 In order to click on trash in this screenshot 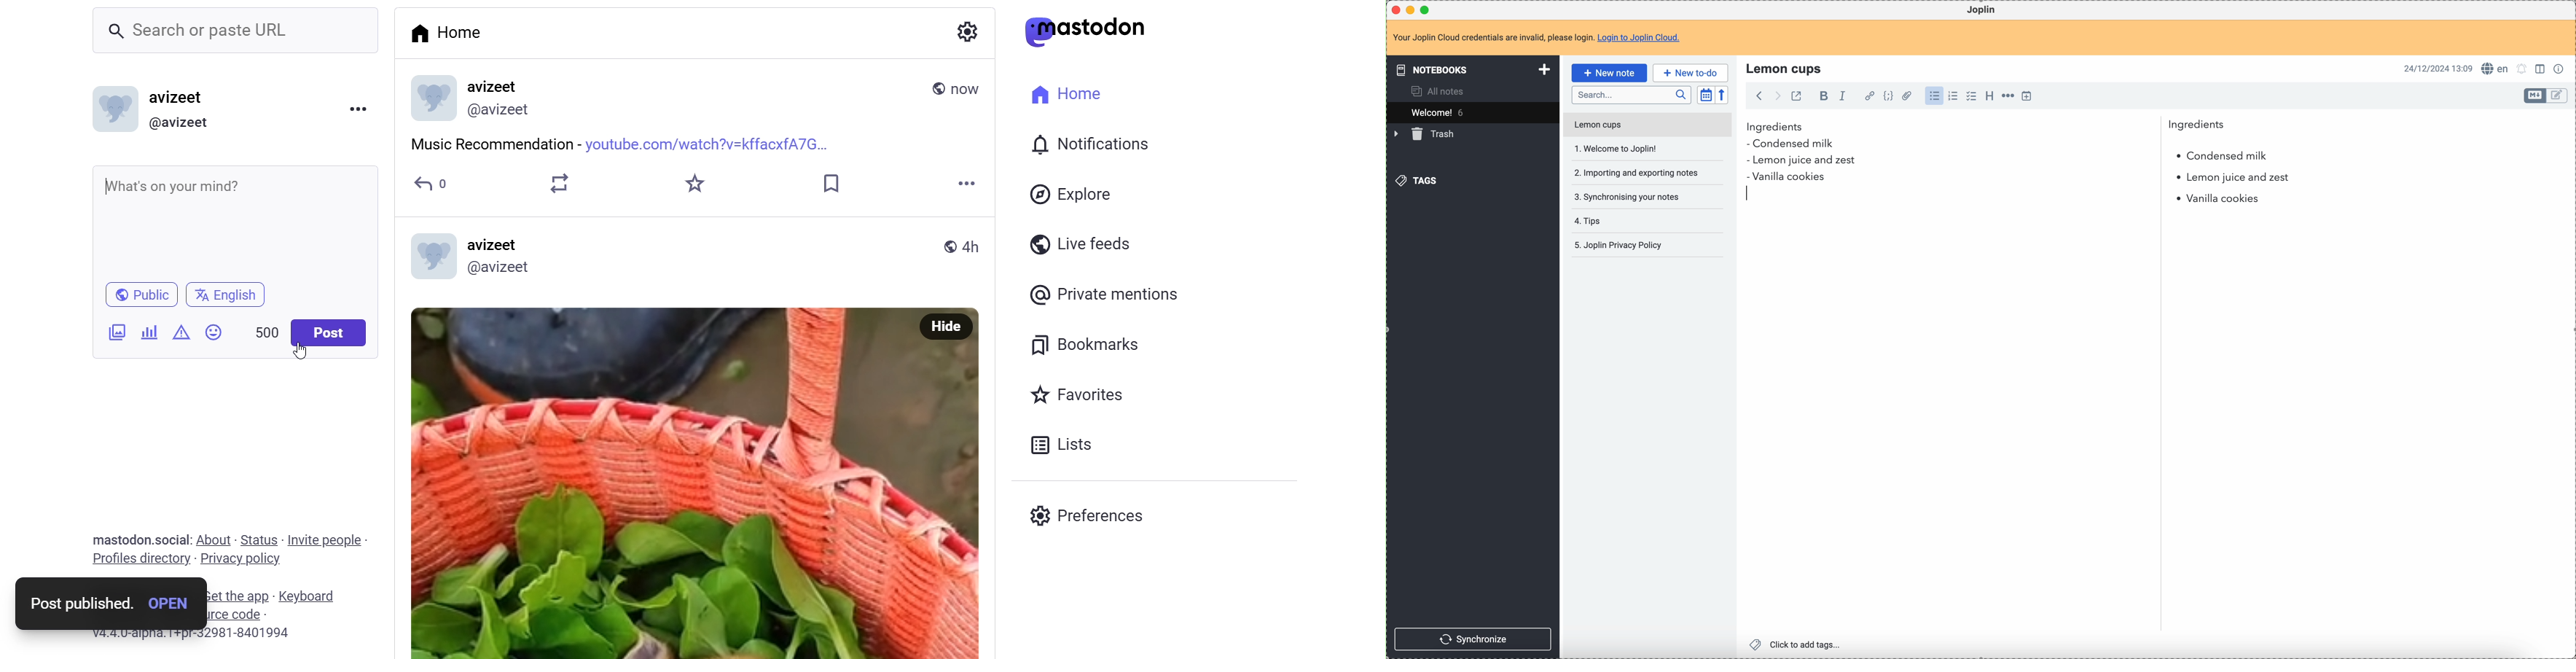, I will do `click(1426, 134)`.